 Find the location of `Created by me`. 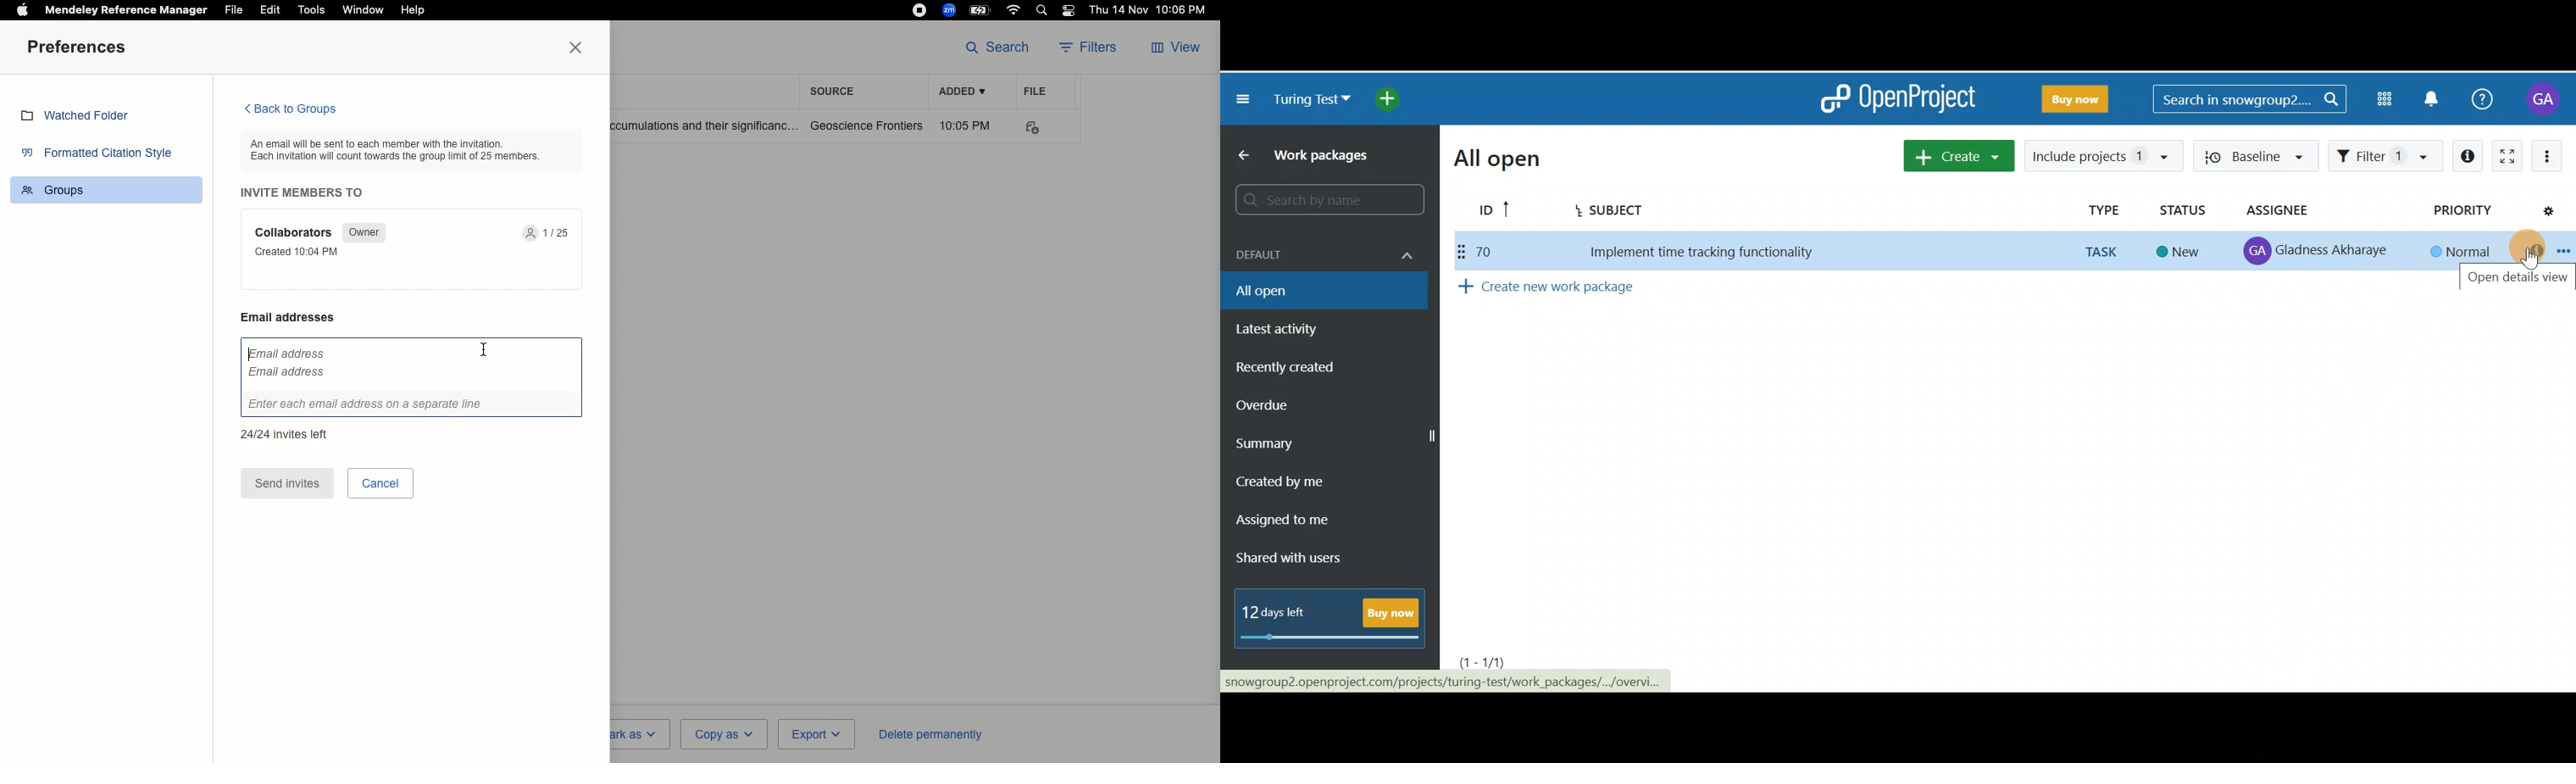

Created by me is located at coordinates (1313, 486).